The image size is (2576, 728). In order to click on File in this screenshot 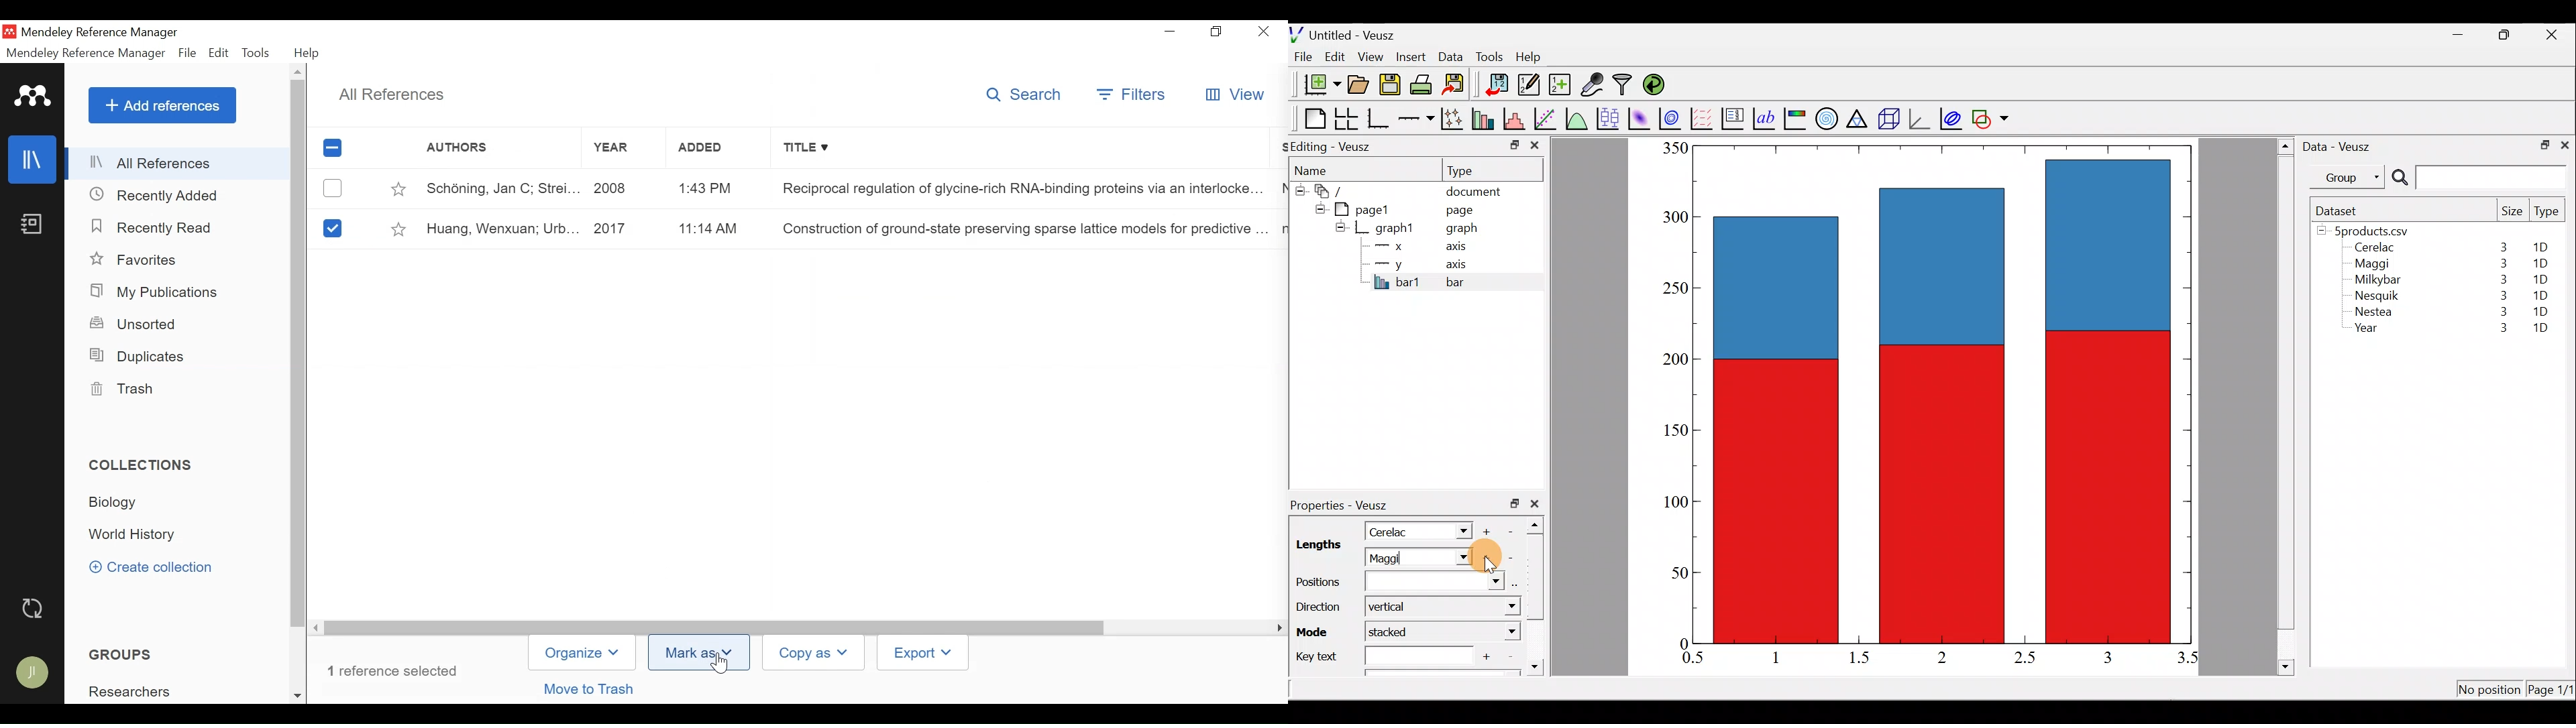, I will do `click(1301, 57)`.